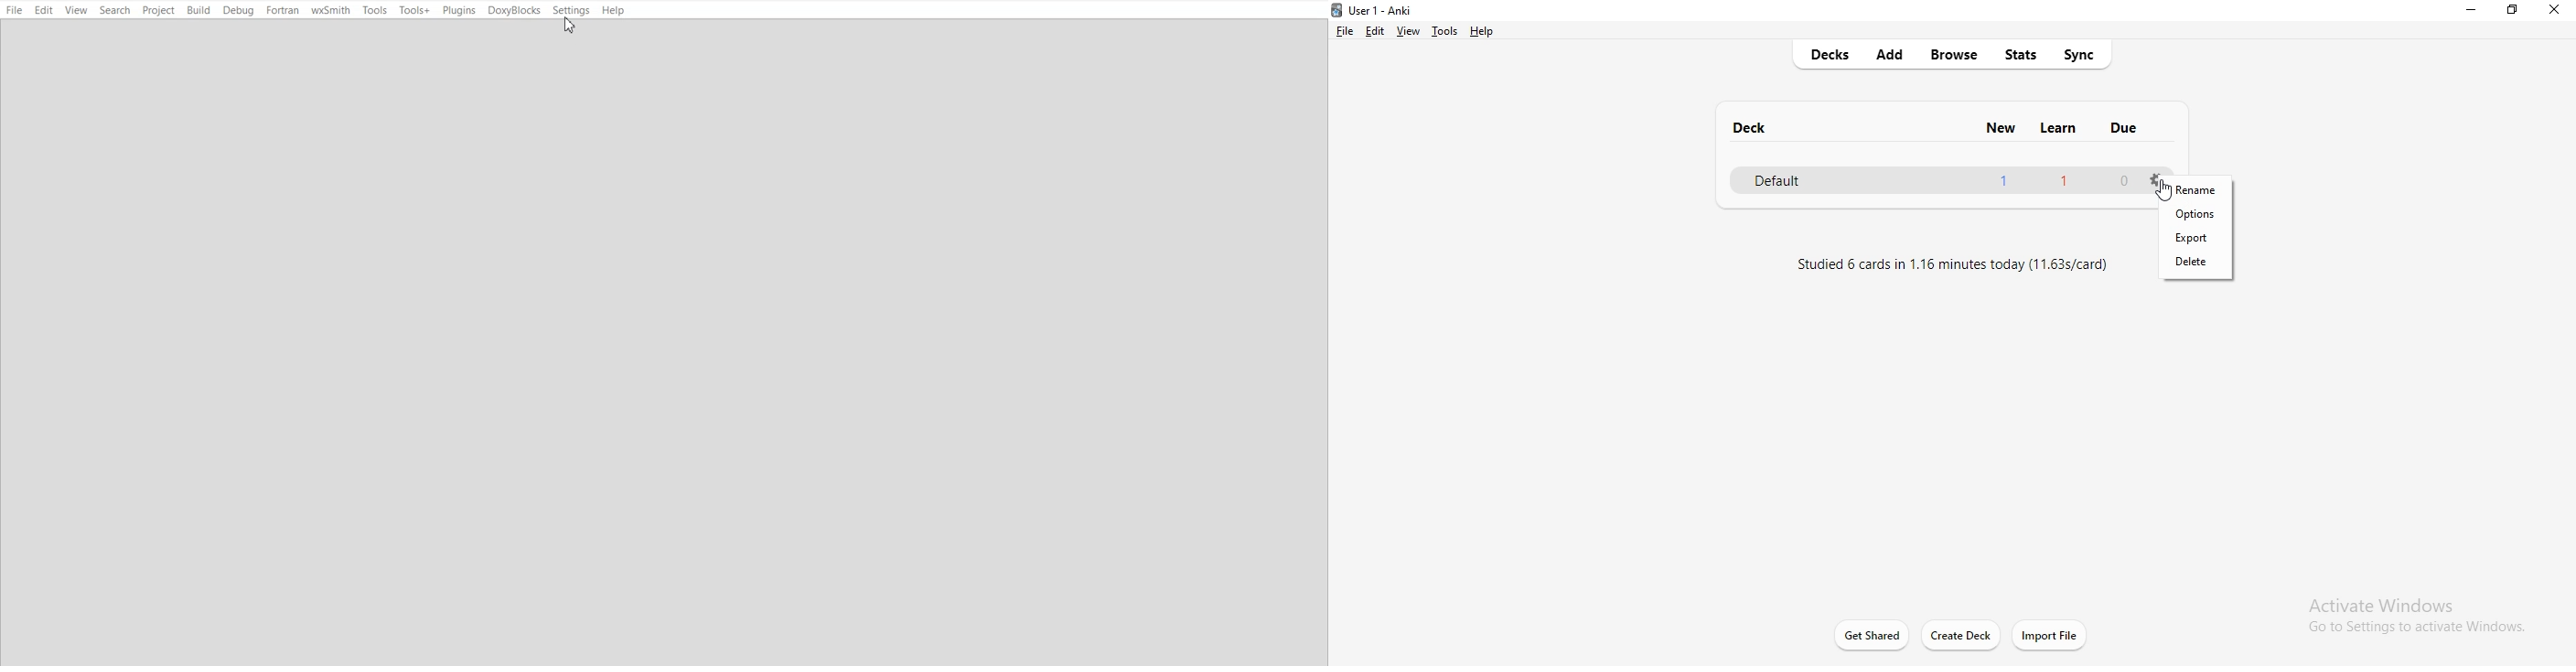 This screenshot has width=2576, height=672. I want to click on delete, so click(2198, 267).